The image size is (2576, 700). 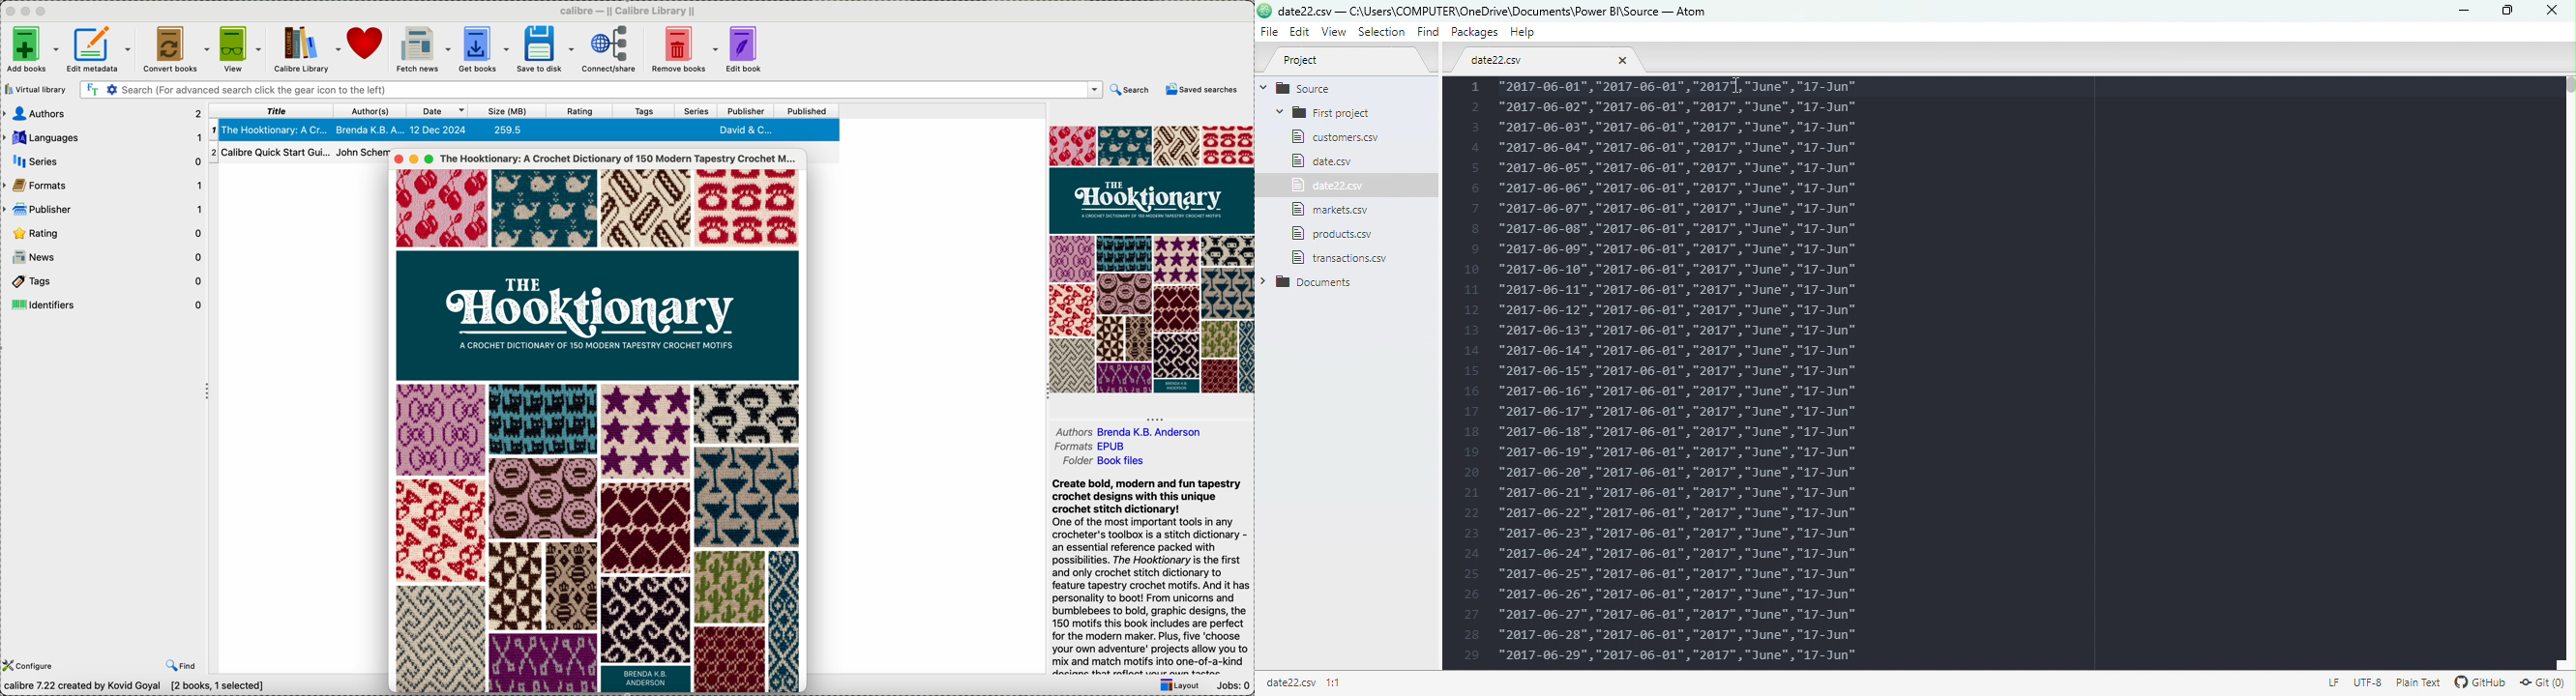 What do you see at coordinates (525, 129) in the screenshot?
I see `first book selected` at bounding box center [525, 129].